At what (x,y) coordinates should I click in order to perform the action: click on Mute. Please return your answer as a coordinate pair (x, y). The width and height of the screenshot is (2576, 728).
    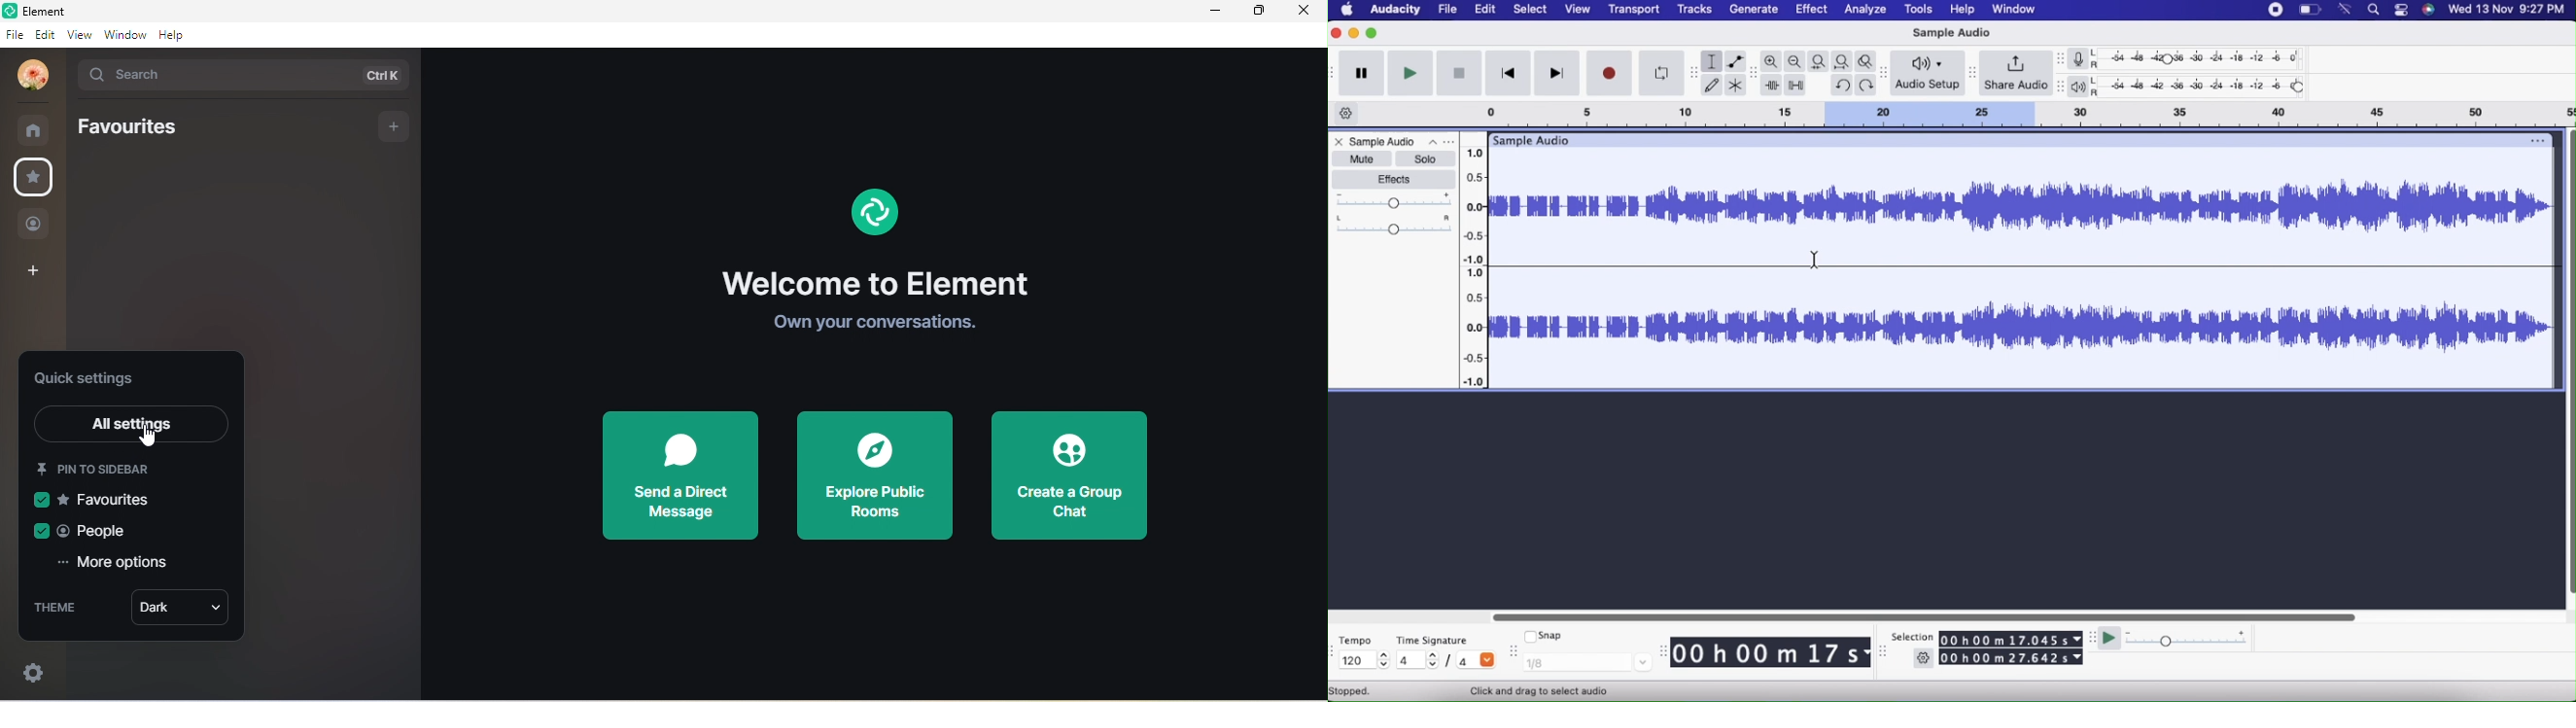
    Looking at the image, I should click on (1361, 158).